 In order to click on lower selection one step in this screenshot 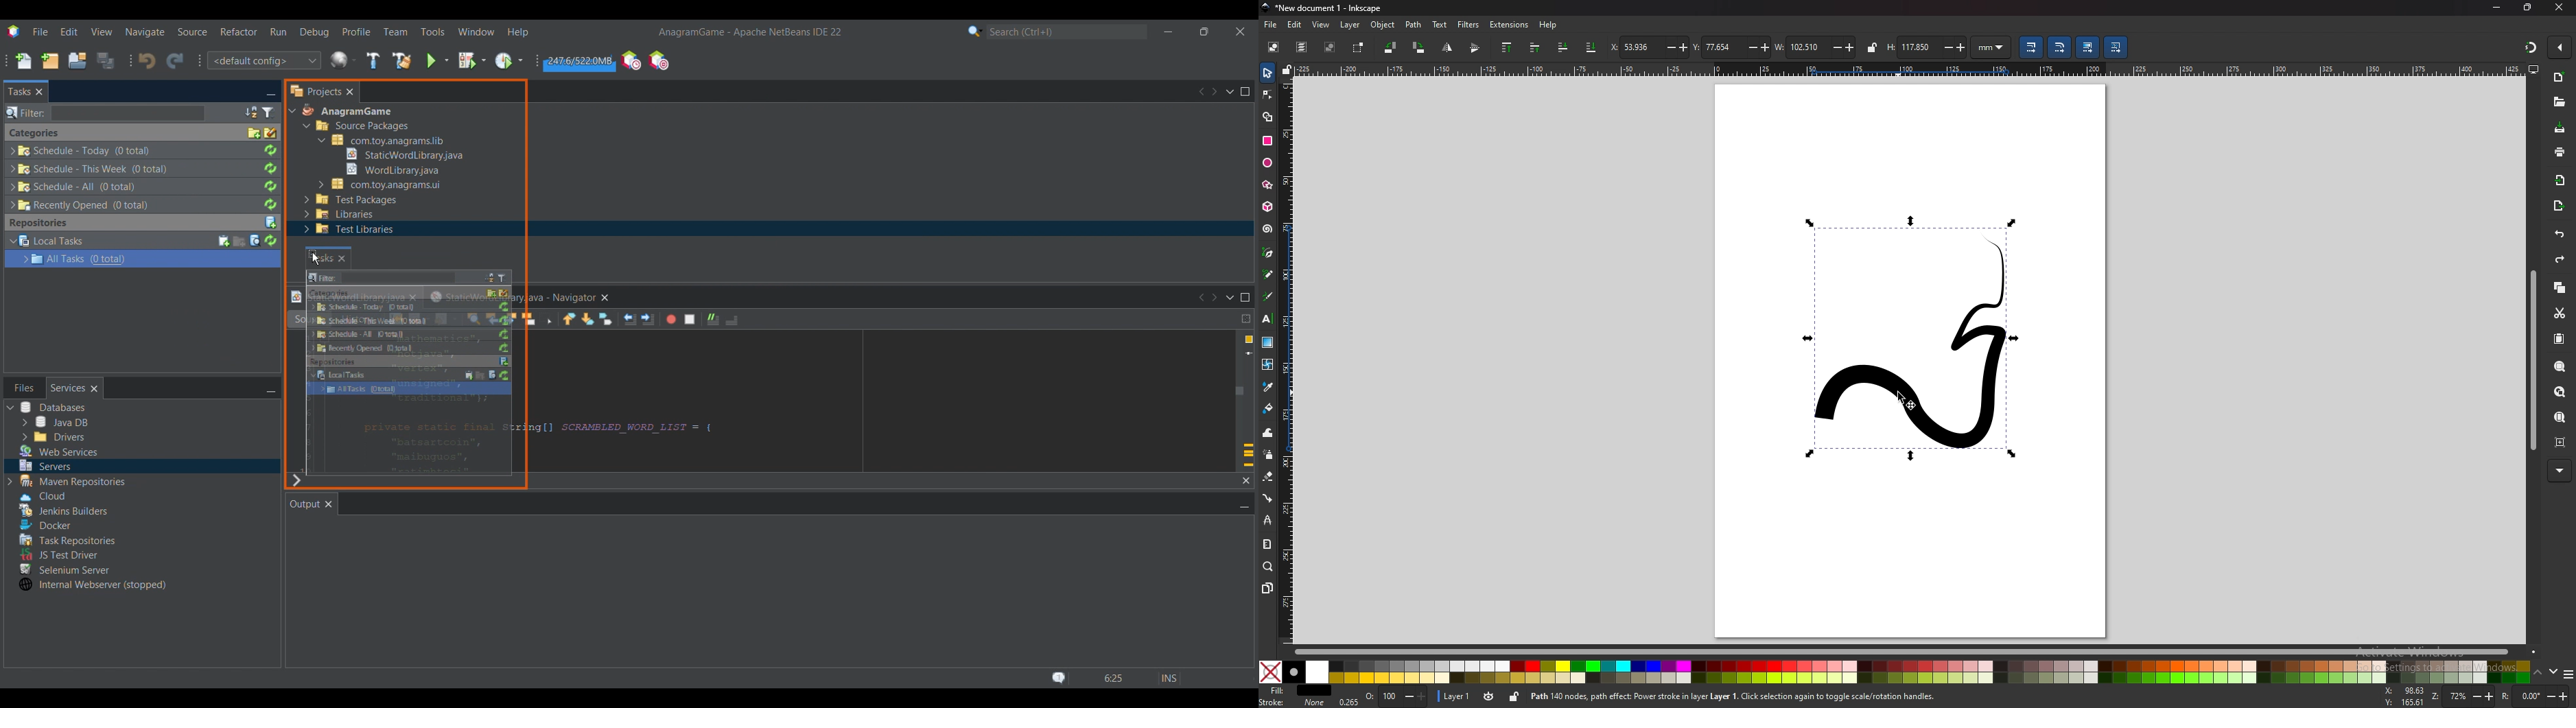, I will do `click(1562, 47)`.